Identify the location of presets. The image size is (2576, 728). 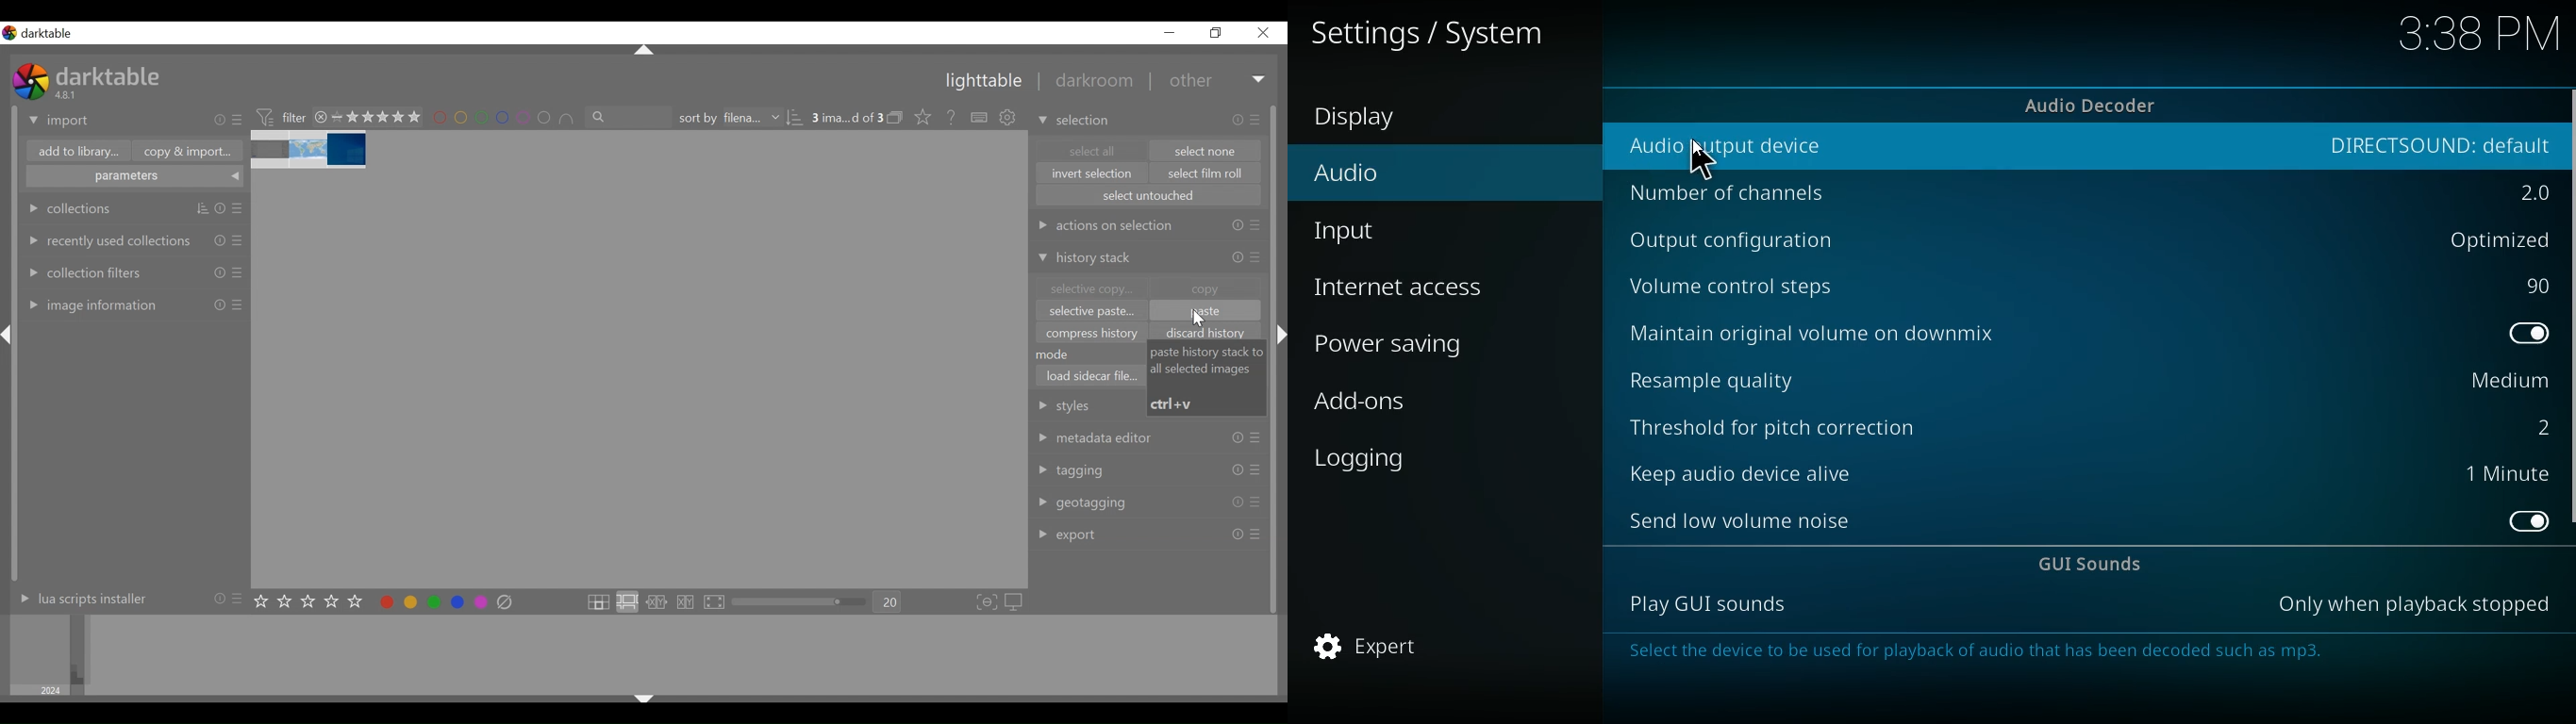
(239, 209).